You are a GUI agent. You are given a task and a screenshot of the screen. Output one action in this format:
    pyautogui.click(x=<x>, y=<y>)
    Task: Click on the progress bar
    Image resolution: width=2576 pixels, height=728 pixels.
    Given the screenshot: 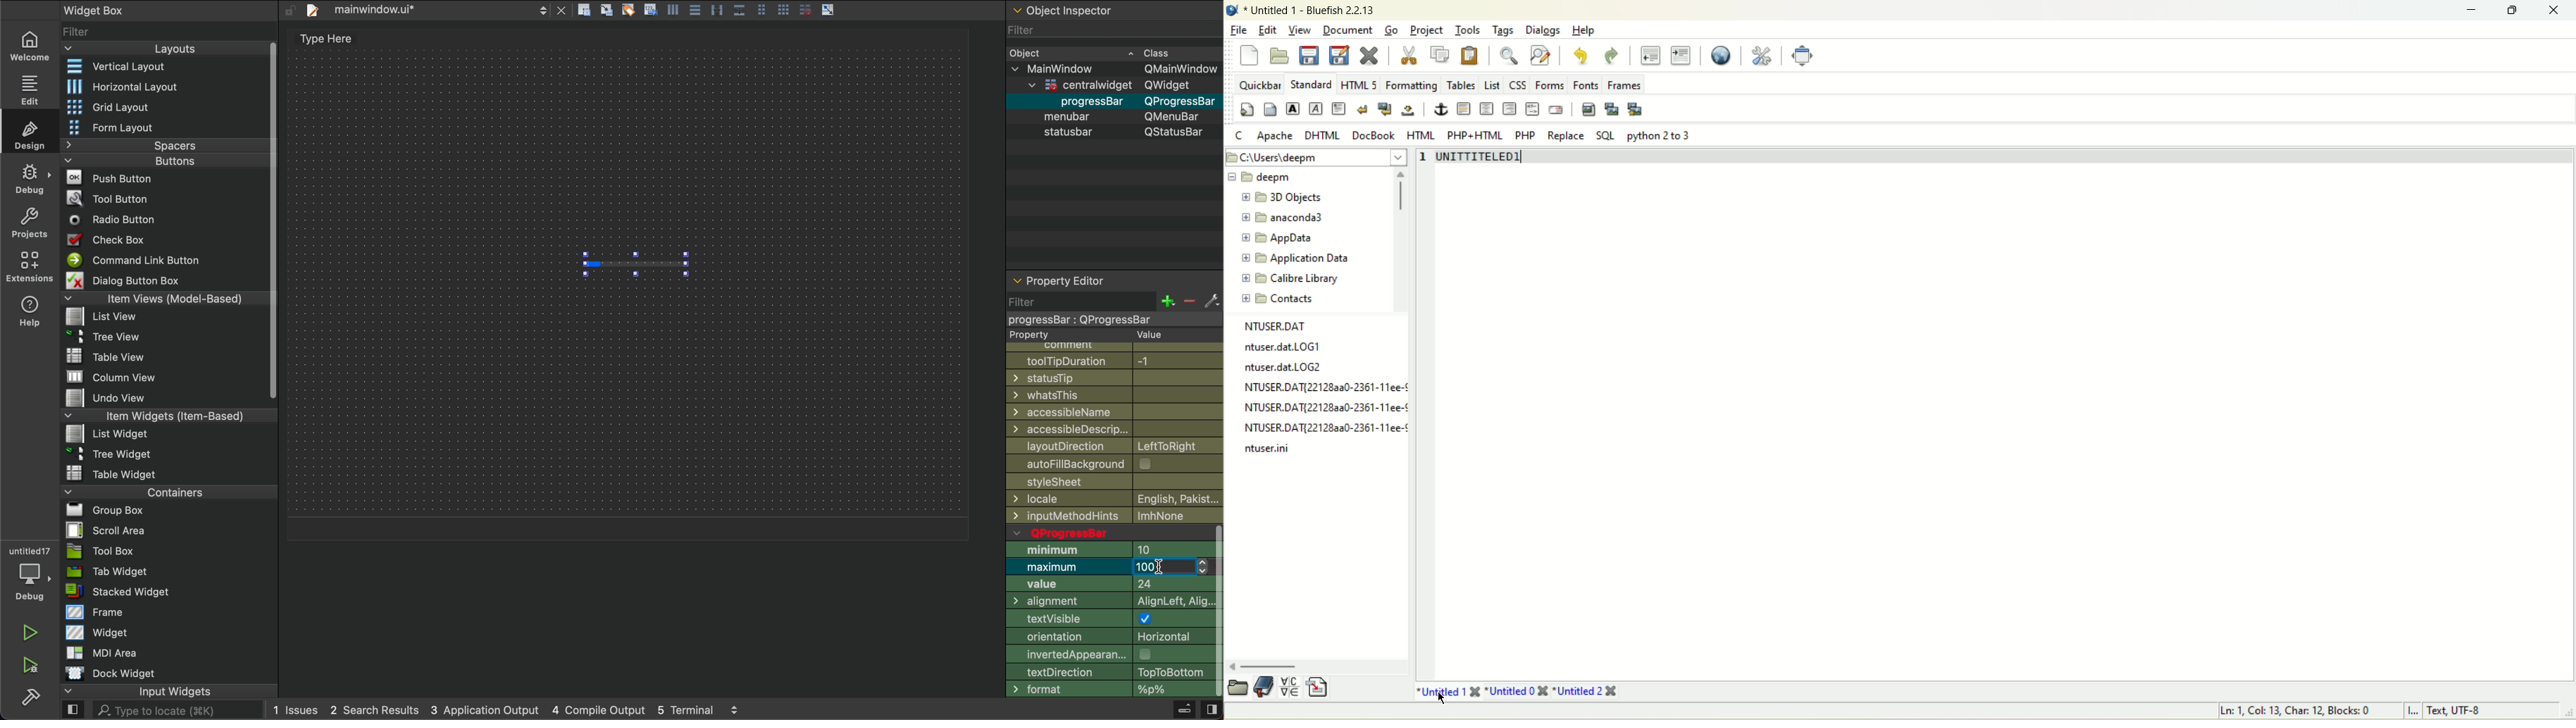 What is the action you would take?
    pyautogui.click(x=635, y=262)
    